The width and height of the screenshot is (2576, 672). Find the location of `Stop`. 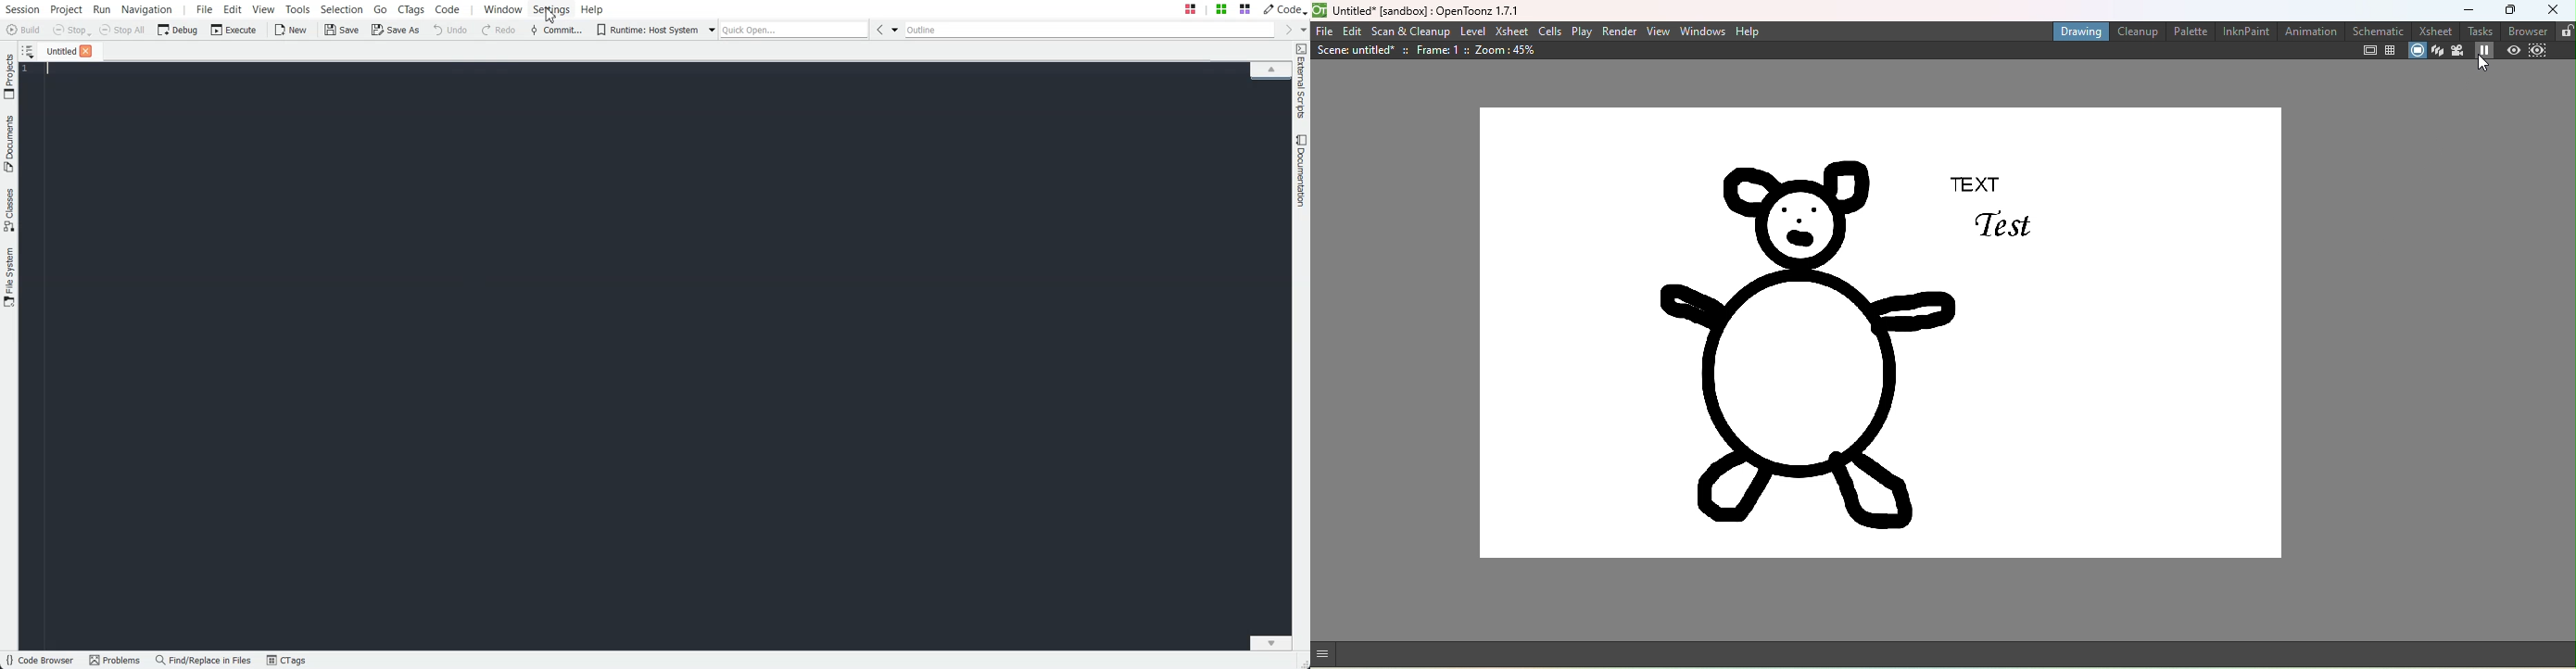

Stop is located at coordinates (72, 30).